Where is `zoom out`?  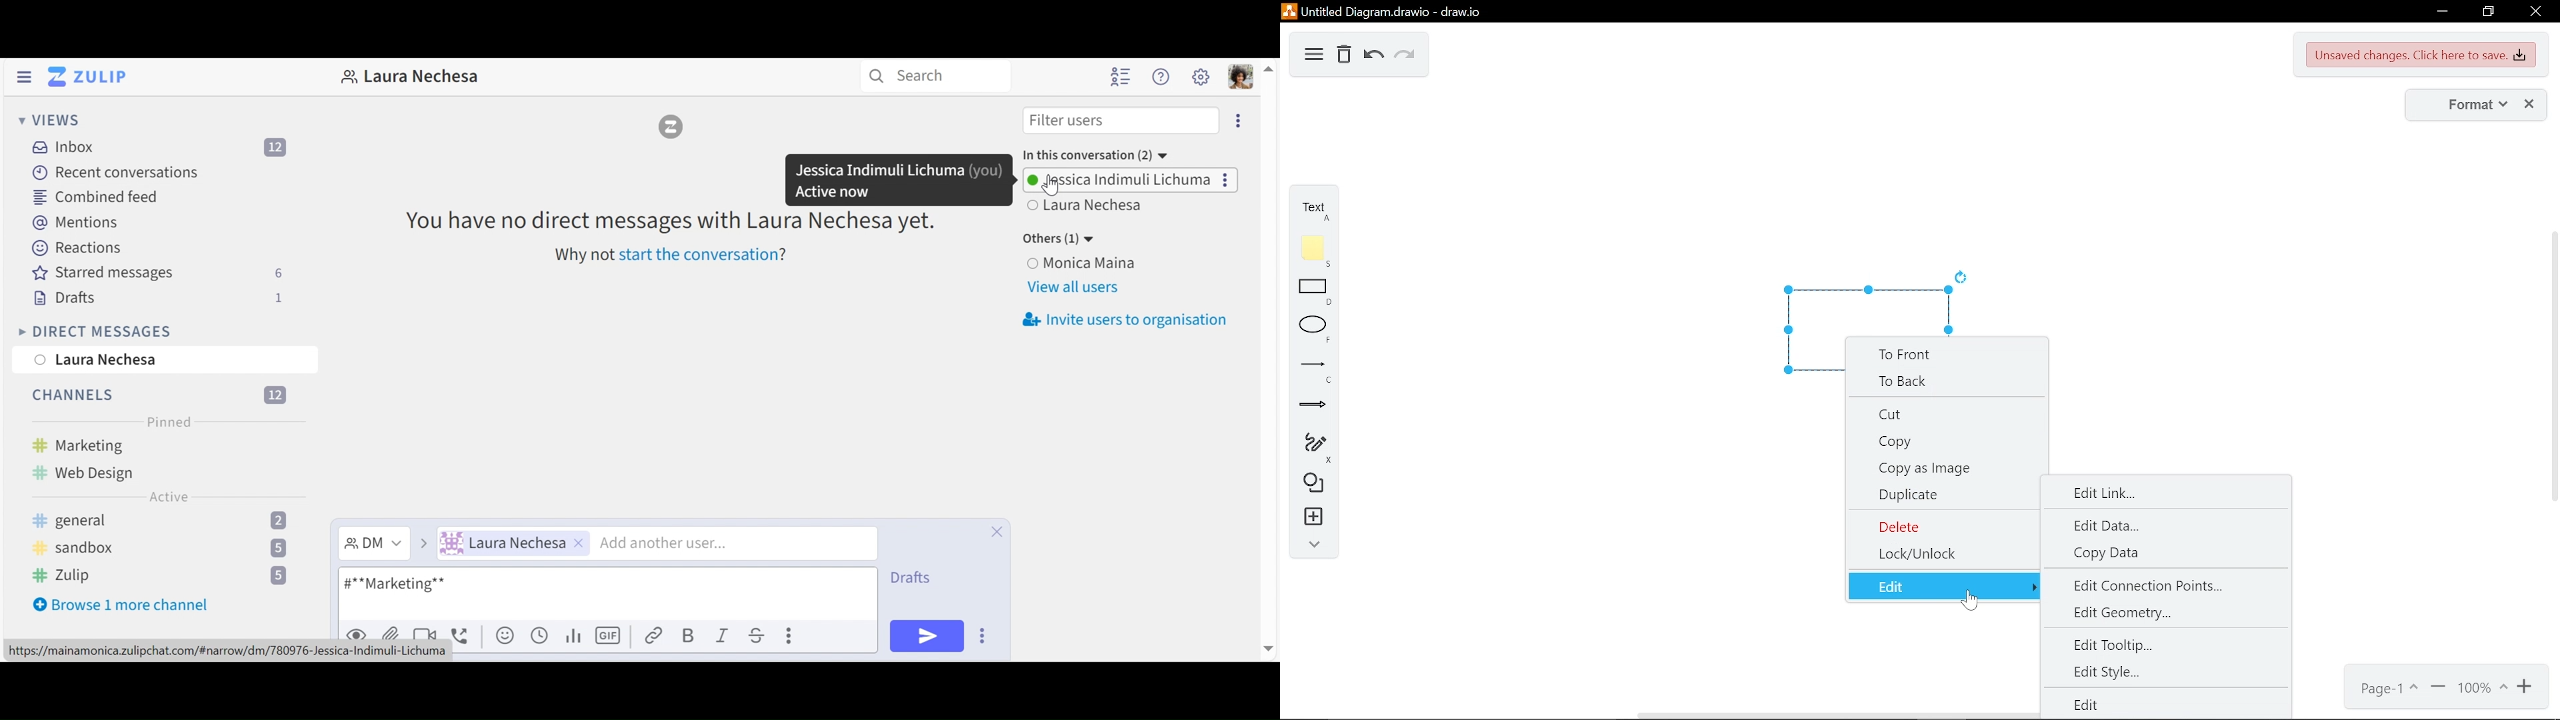
zoom out is located at coordinates (2438, 688).